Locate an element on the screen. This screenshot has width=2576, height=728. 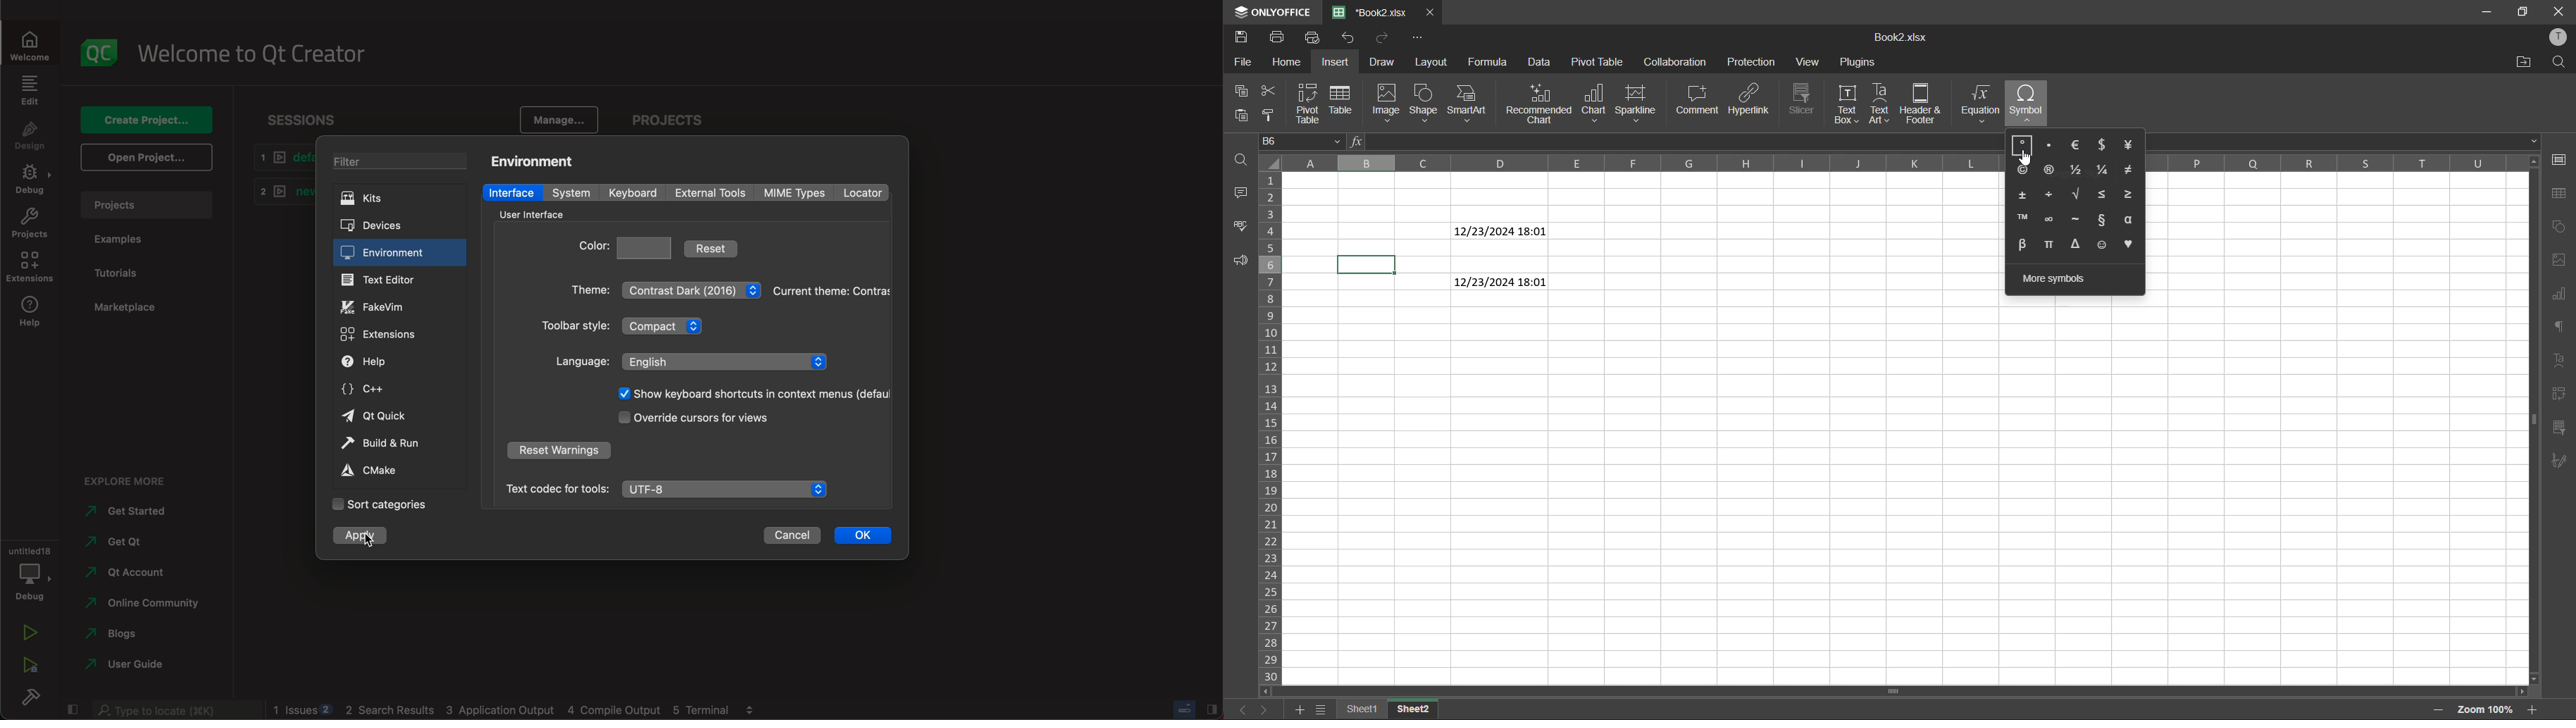
slicer is located at coordinates (1806, 100).